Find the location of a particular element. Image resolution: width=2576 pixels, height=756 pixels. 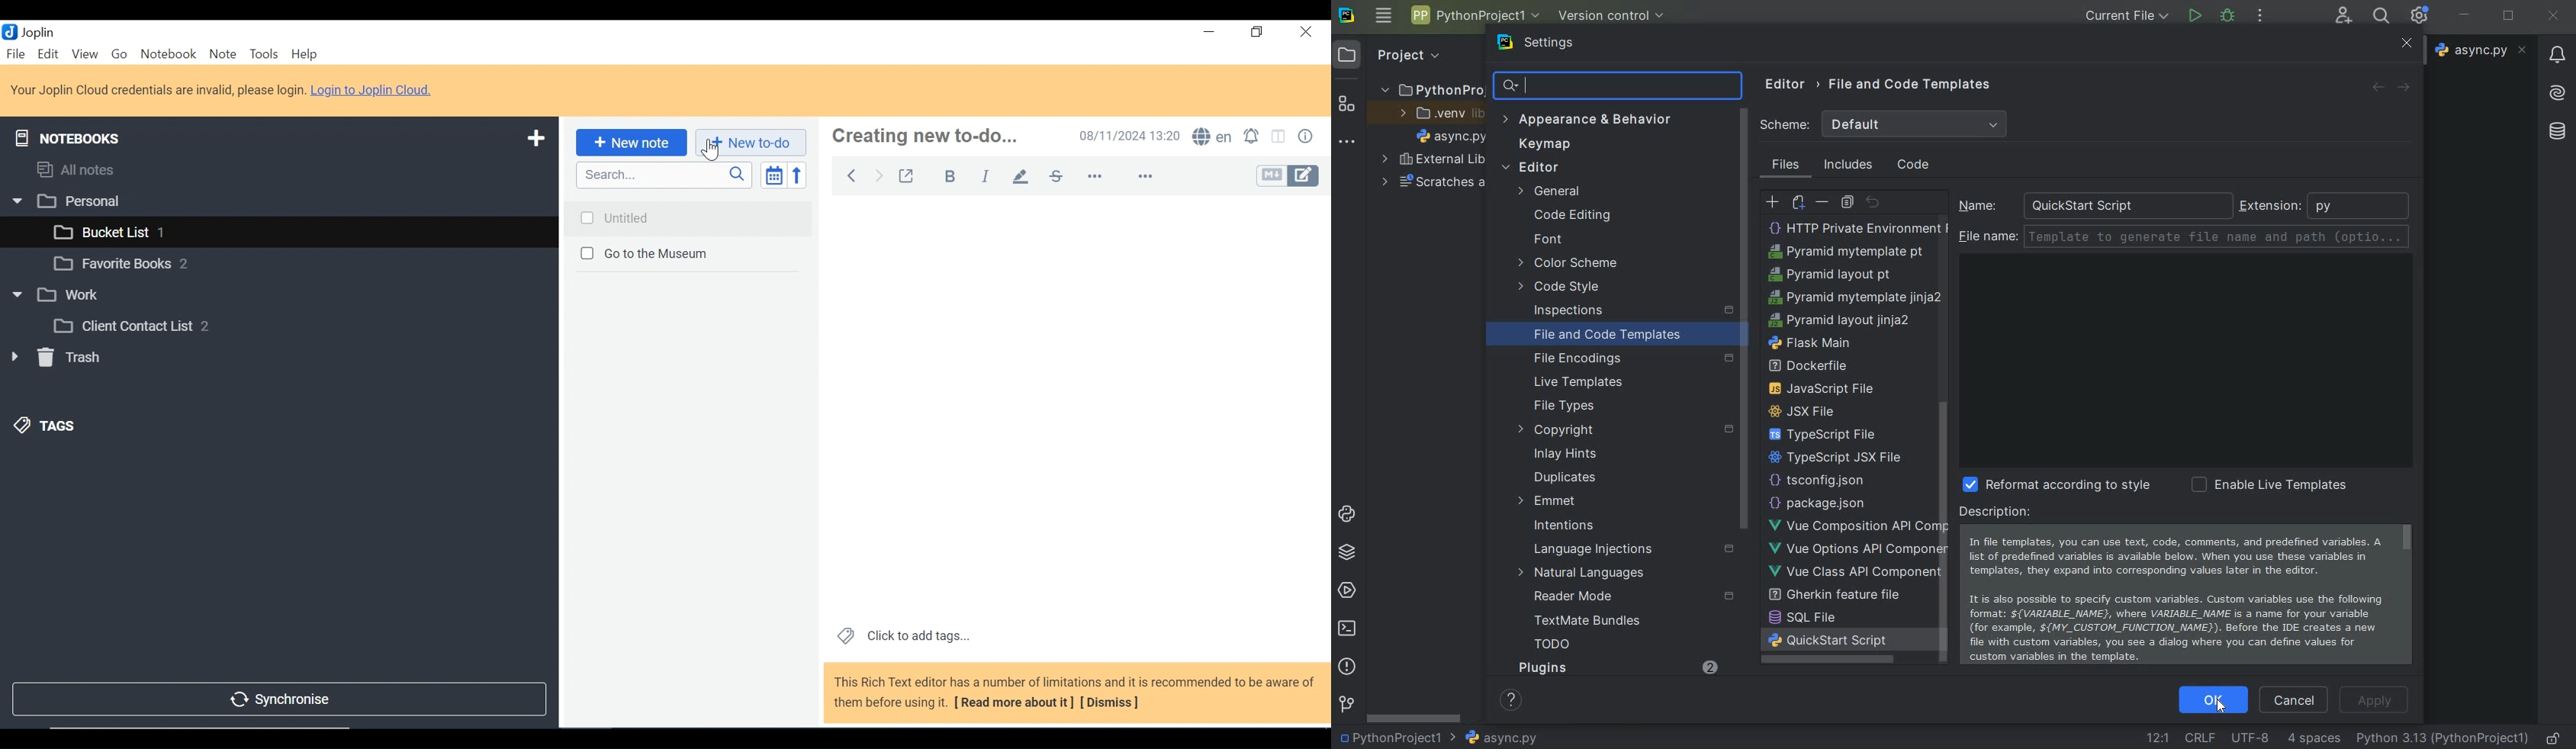

Forward is located at coordinates (880, 174).